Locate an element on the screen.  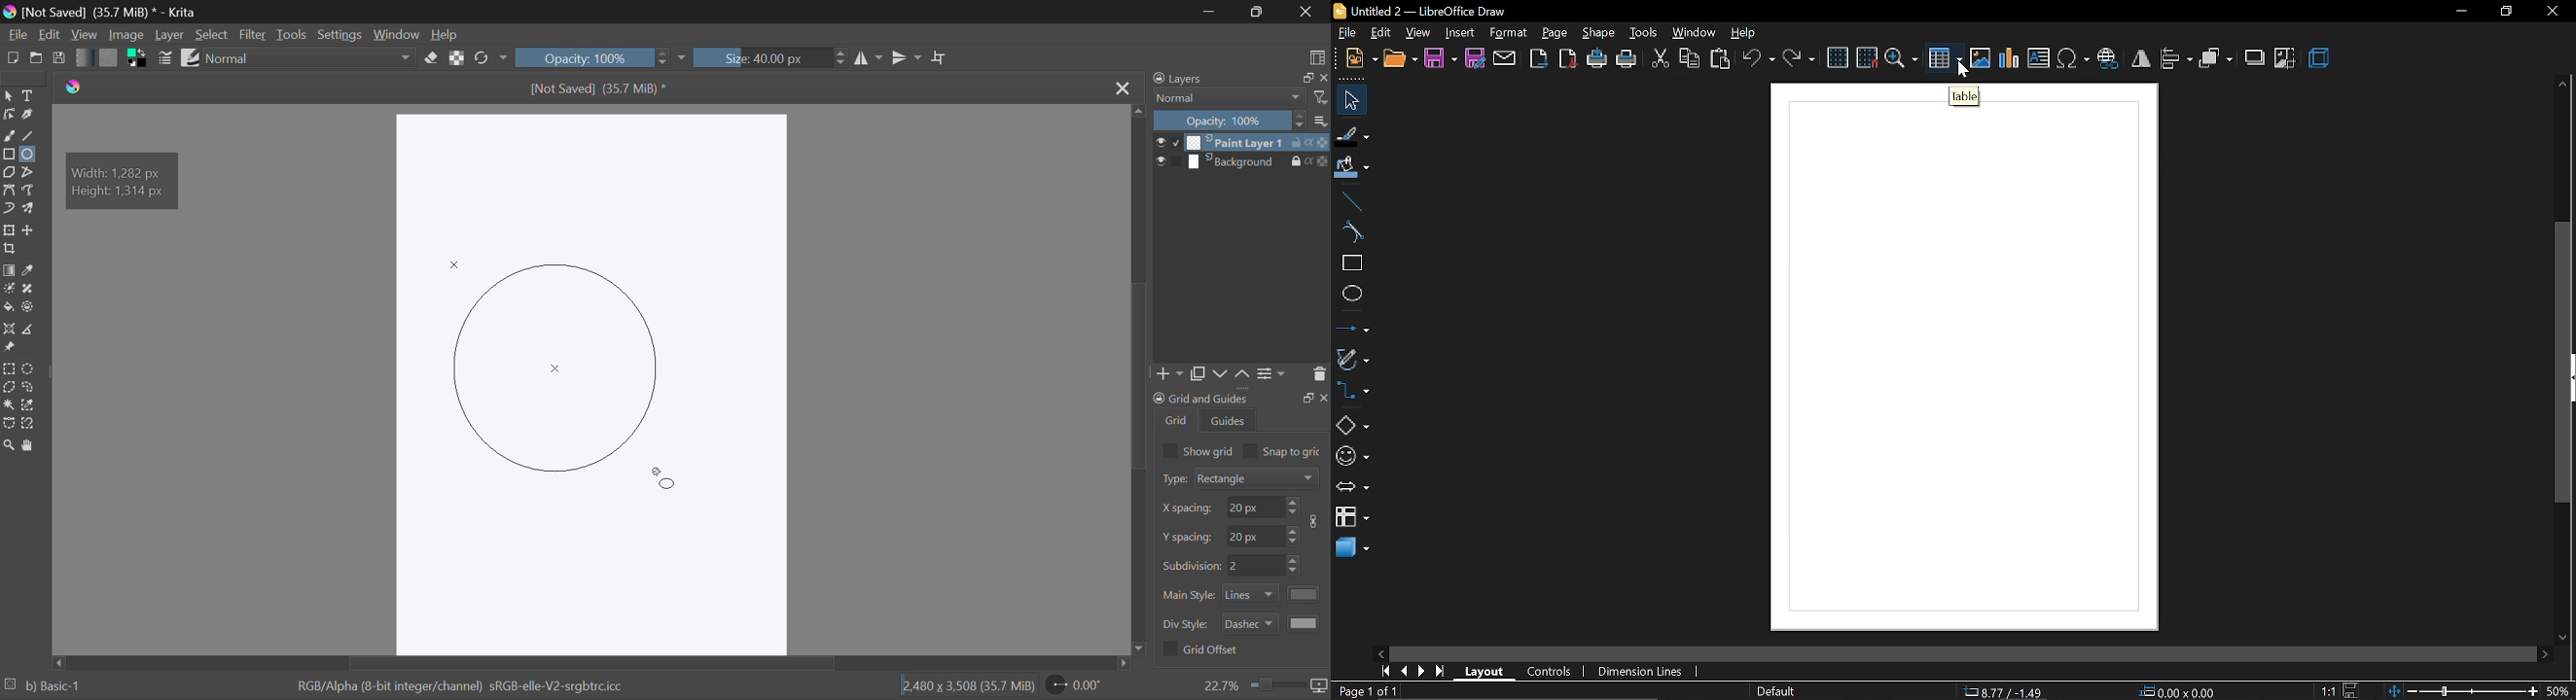
Vertical Mirror Flip is located at coordinates (870, 58).